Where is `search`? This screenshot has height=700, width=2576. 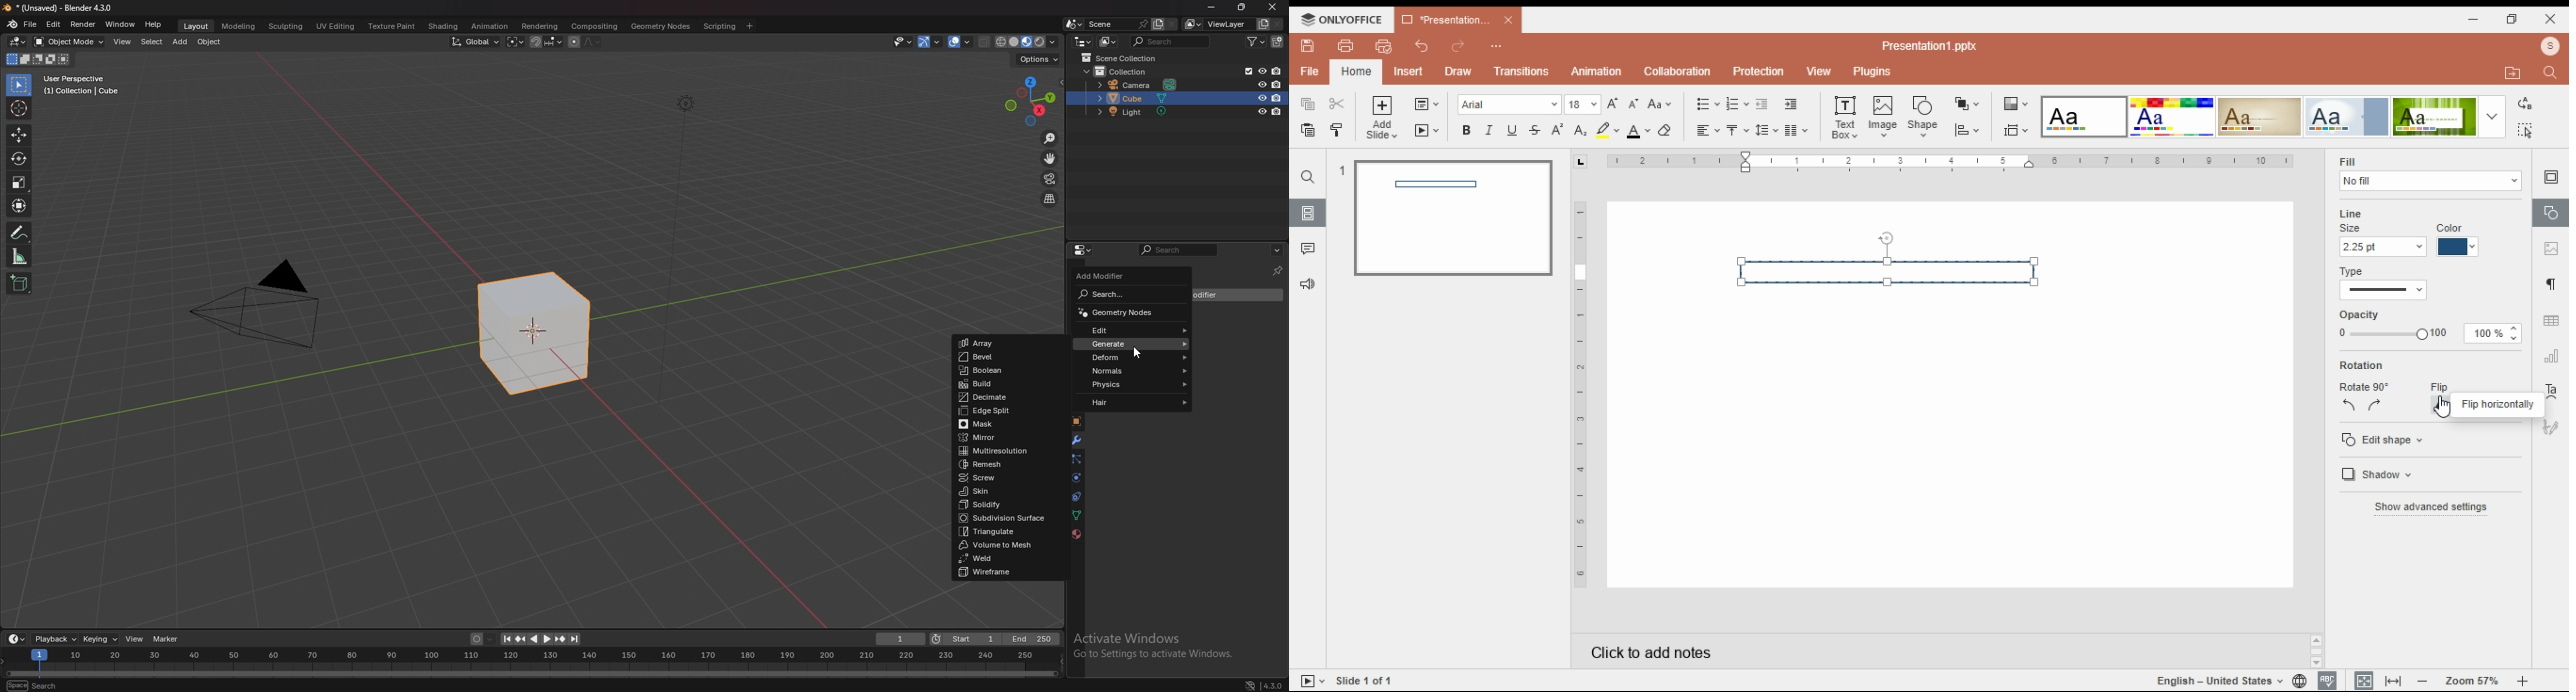 search is located at coordinates (1170, 42).